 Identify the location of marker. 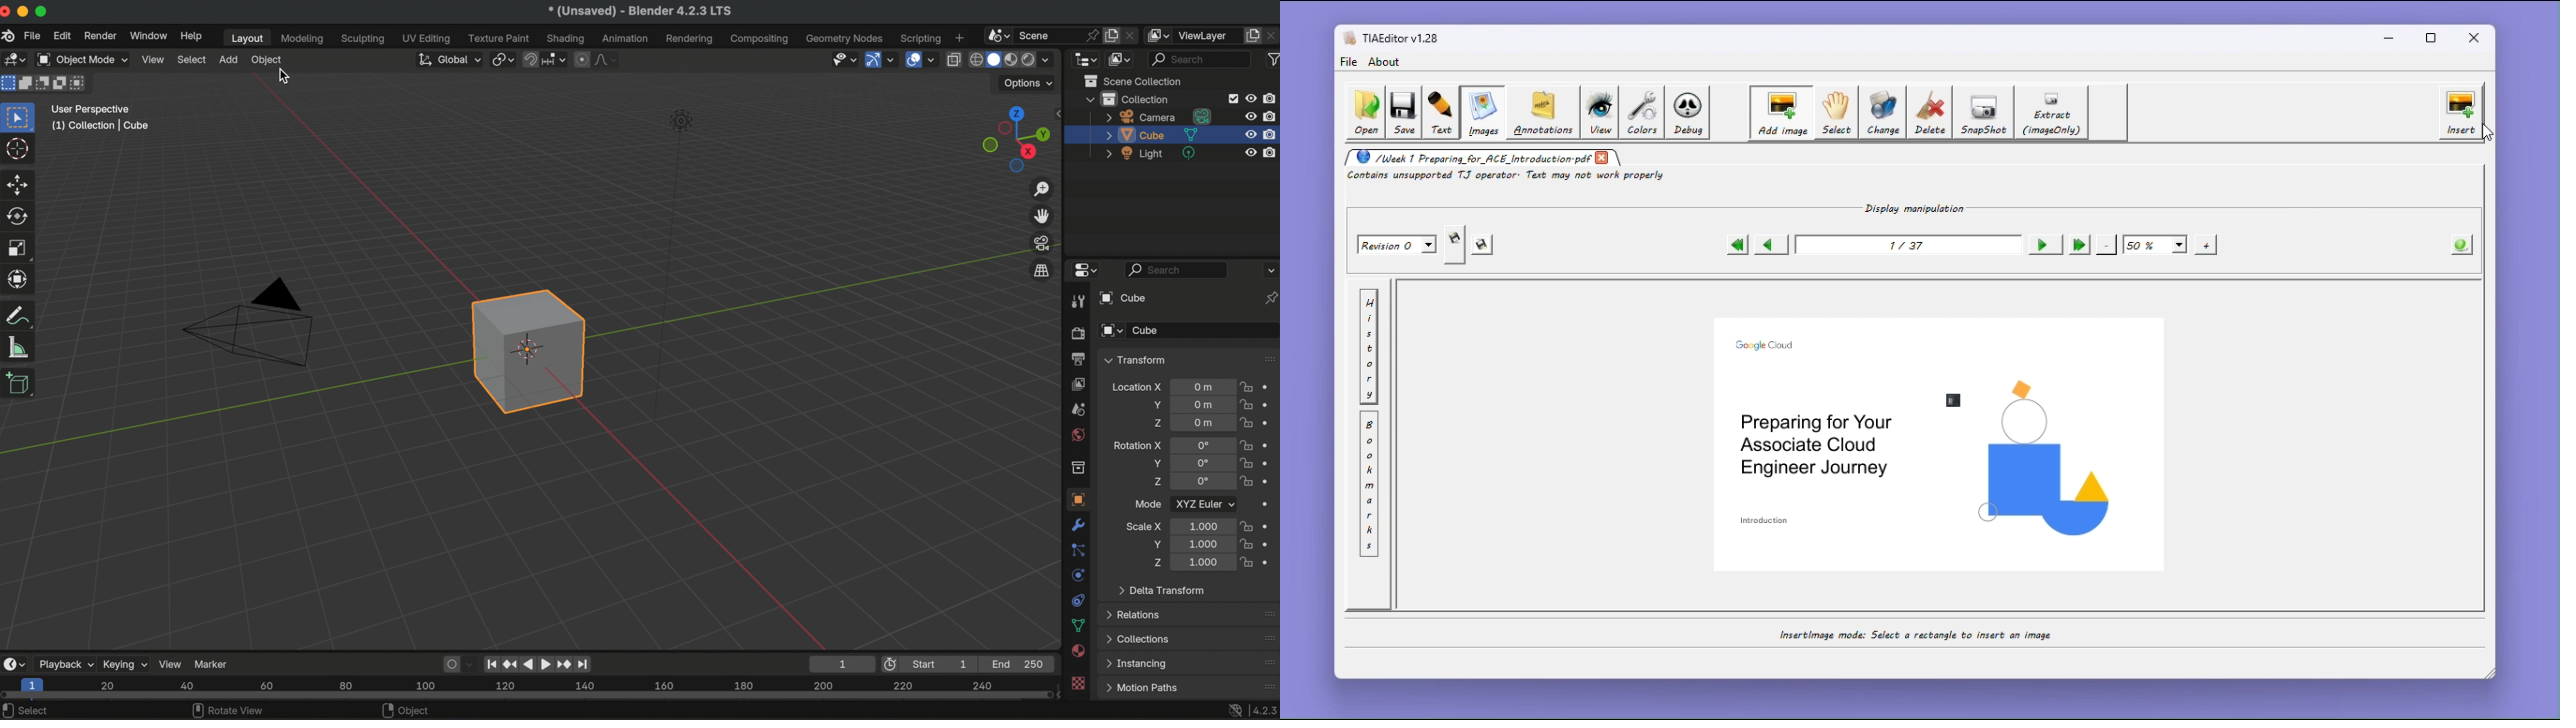
(213, 663).